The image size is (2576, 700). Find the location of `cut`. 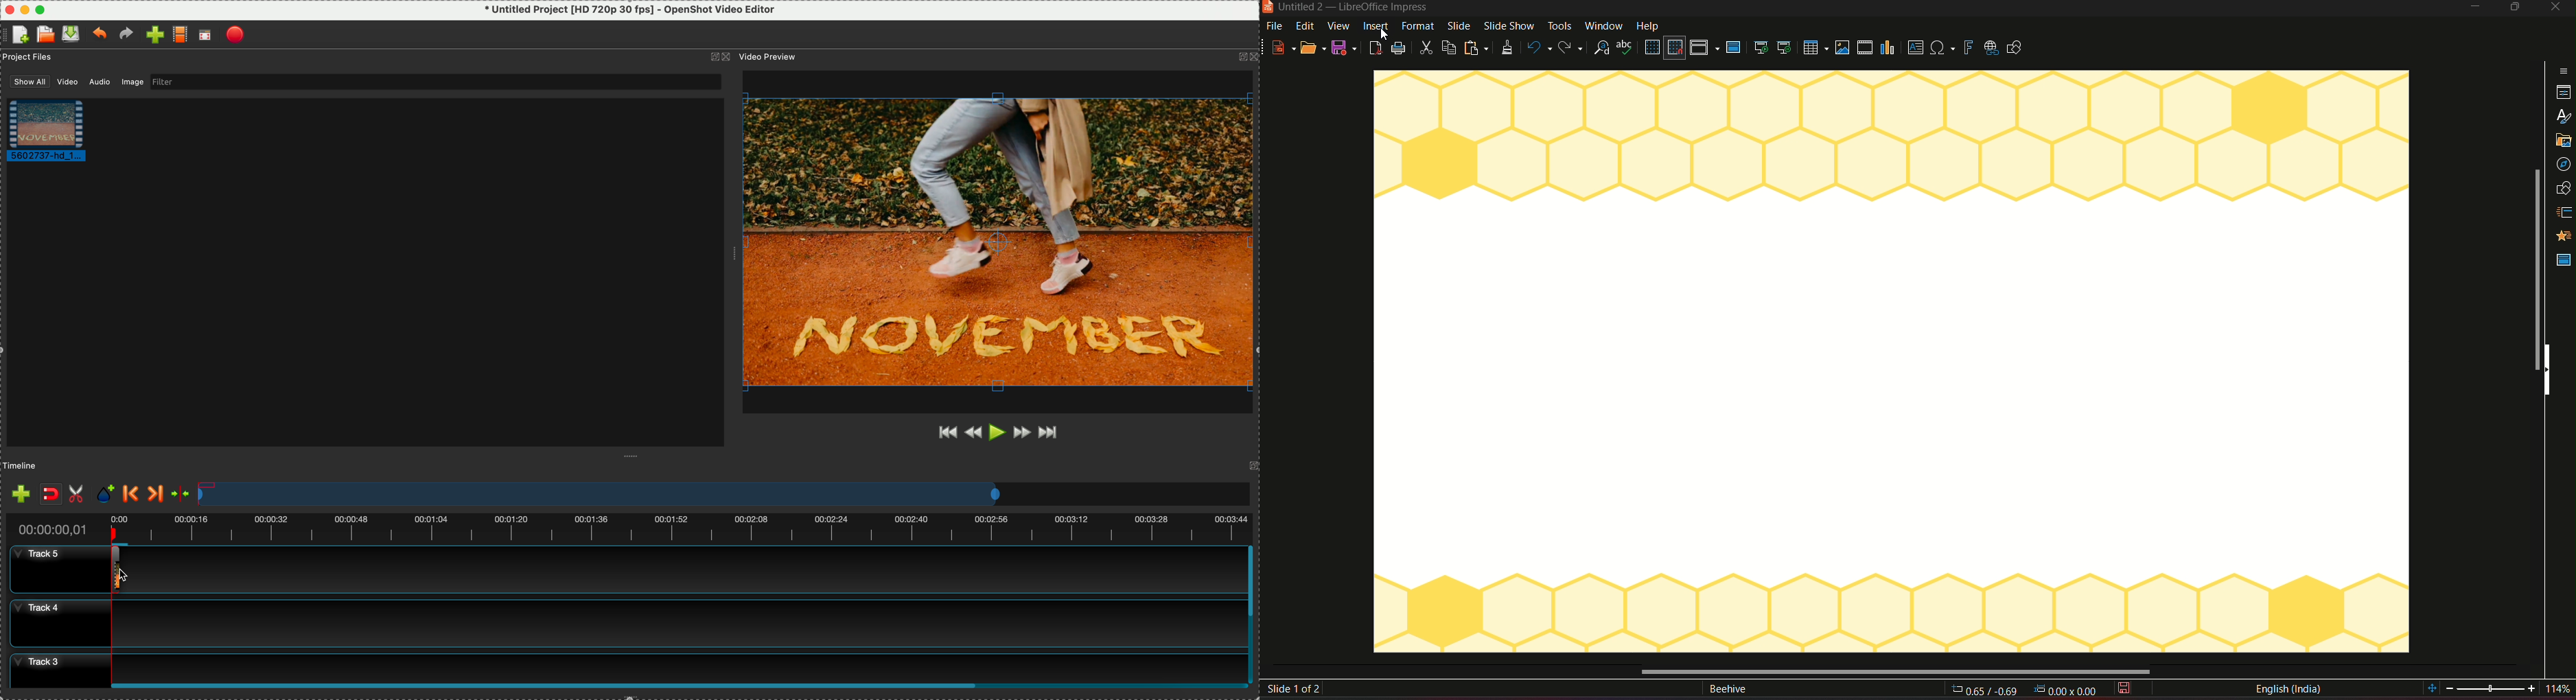

cut is located at coordinates (1426, 49).